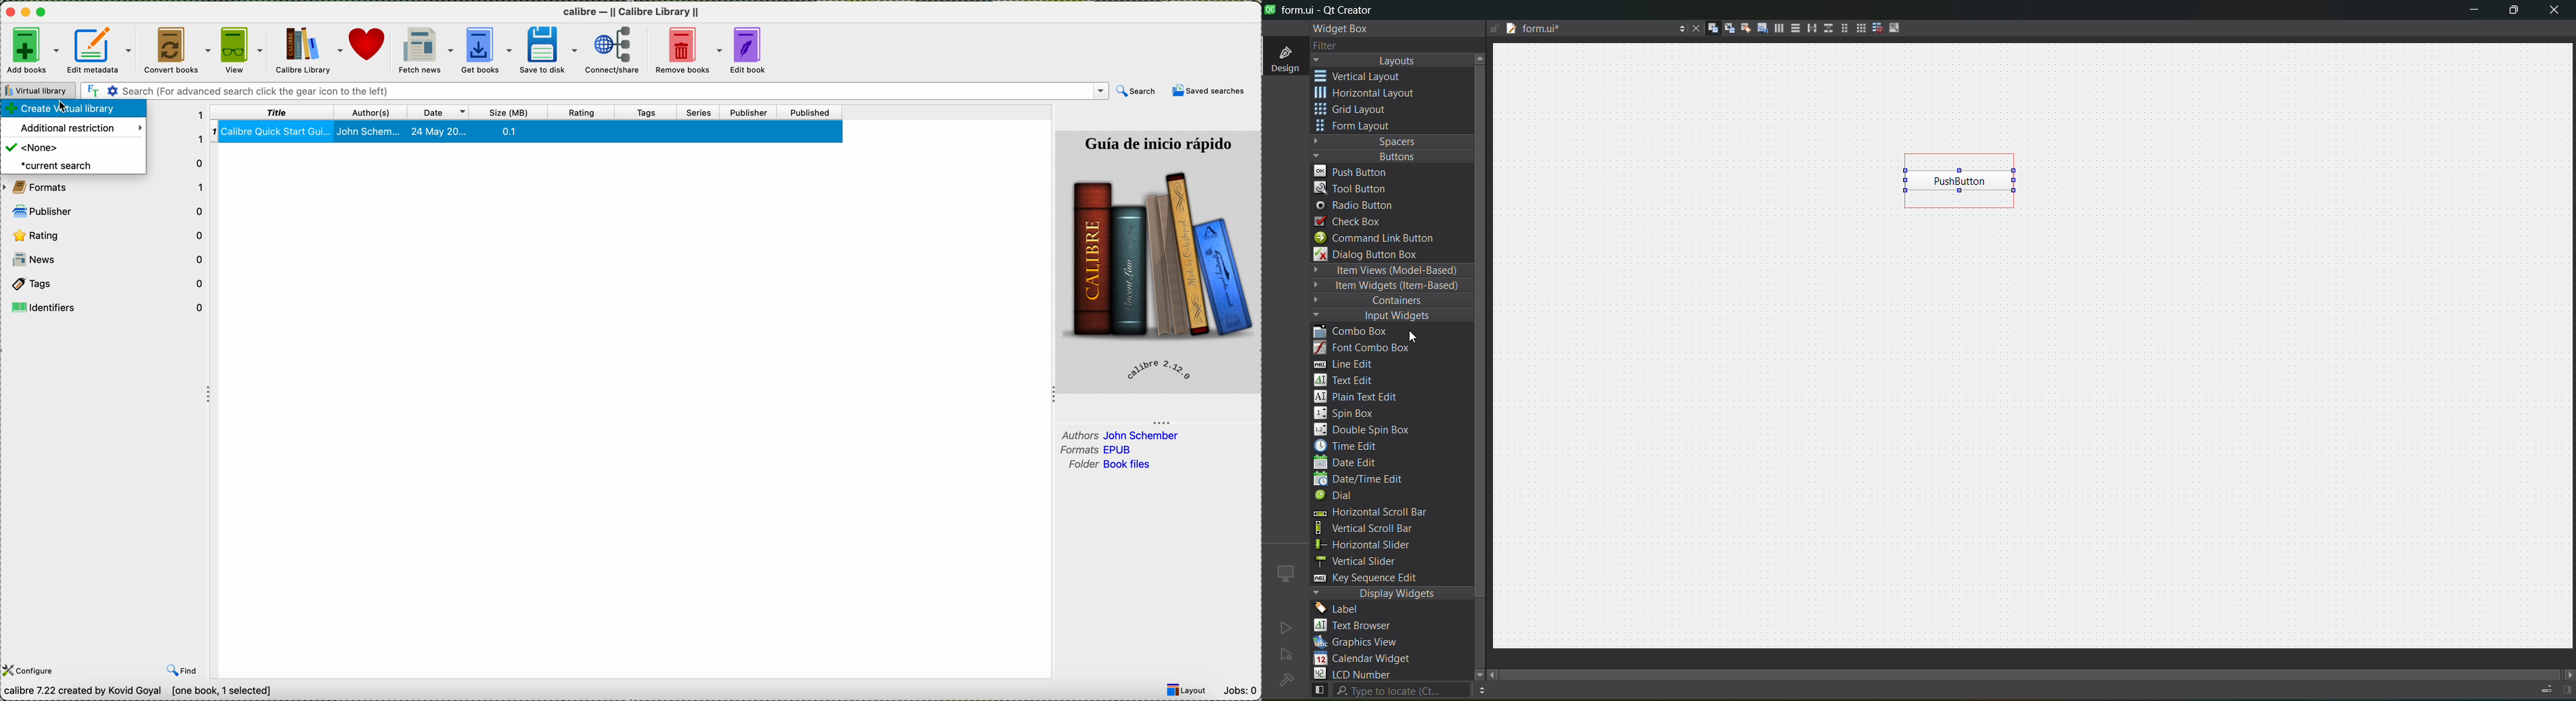 This screenshot has width=2576, height=728. I want to click on move right, so click(2568, 676).